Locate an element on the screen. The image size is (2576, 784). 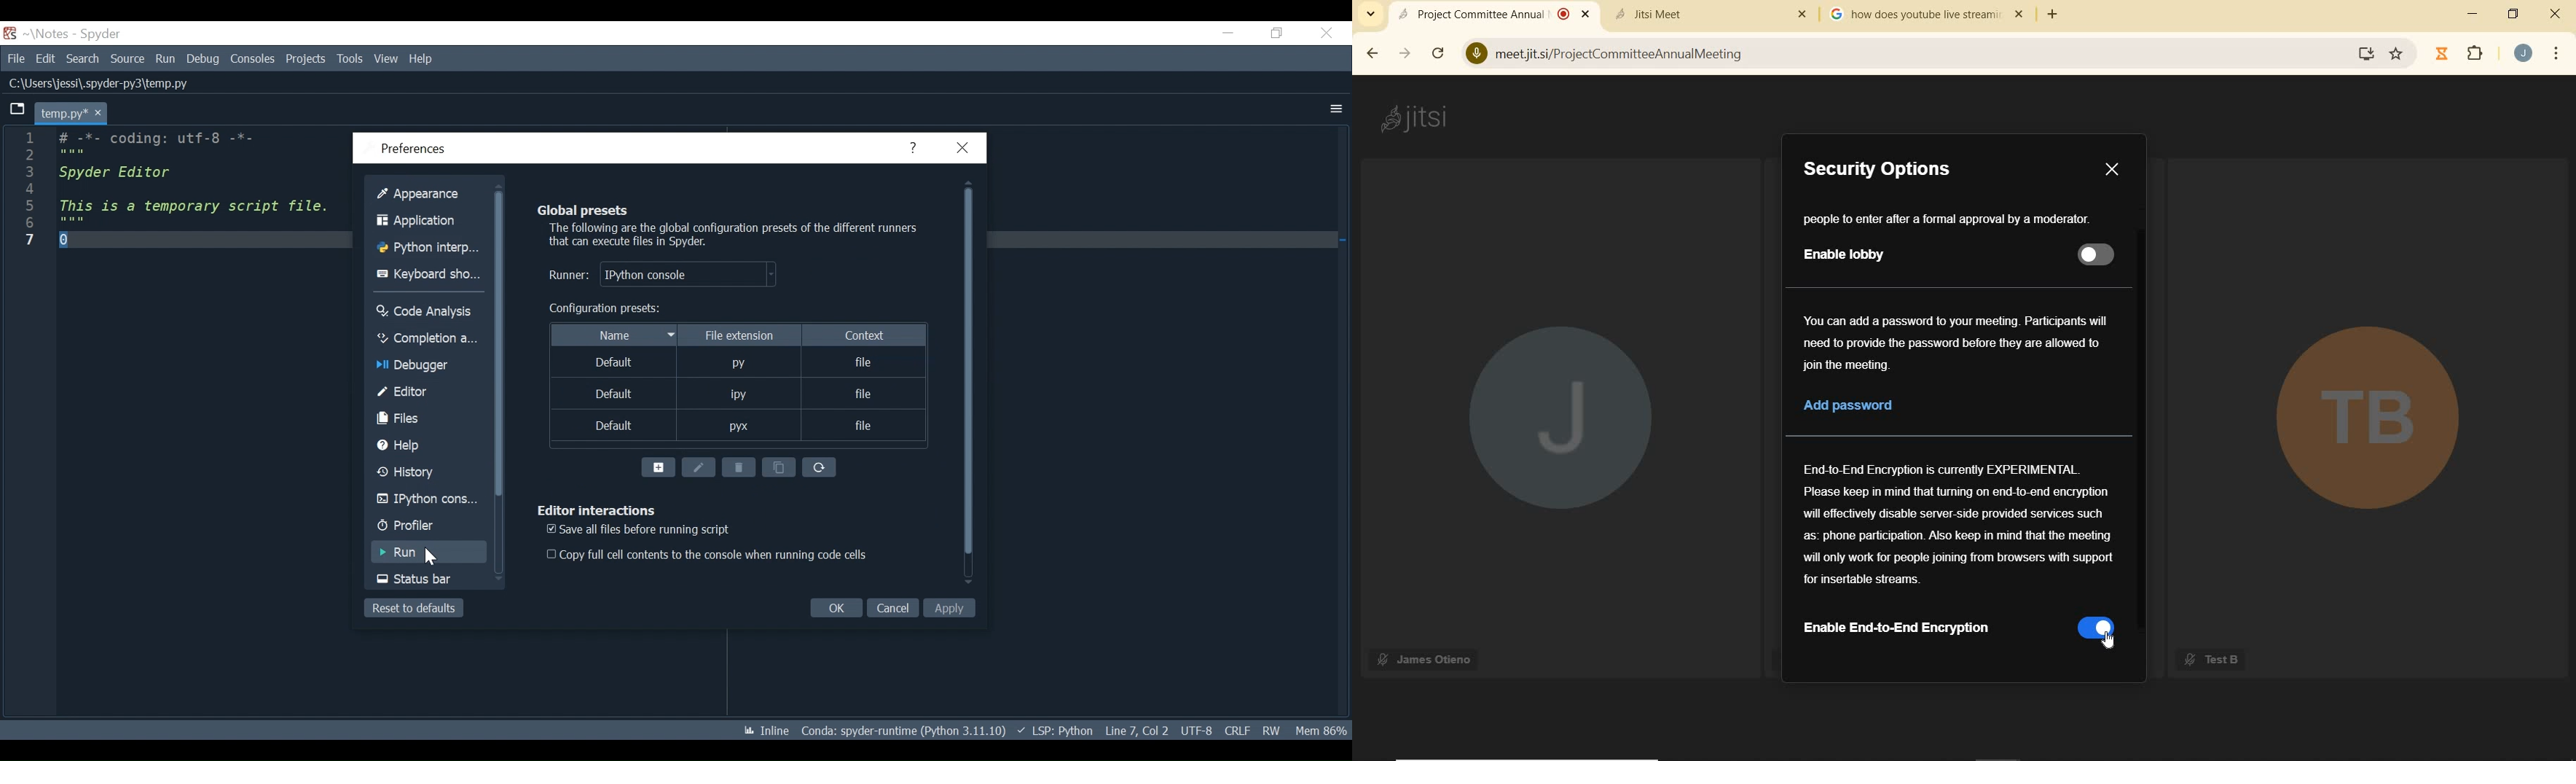
line column is located at coordinates (18, 194).